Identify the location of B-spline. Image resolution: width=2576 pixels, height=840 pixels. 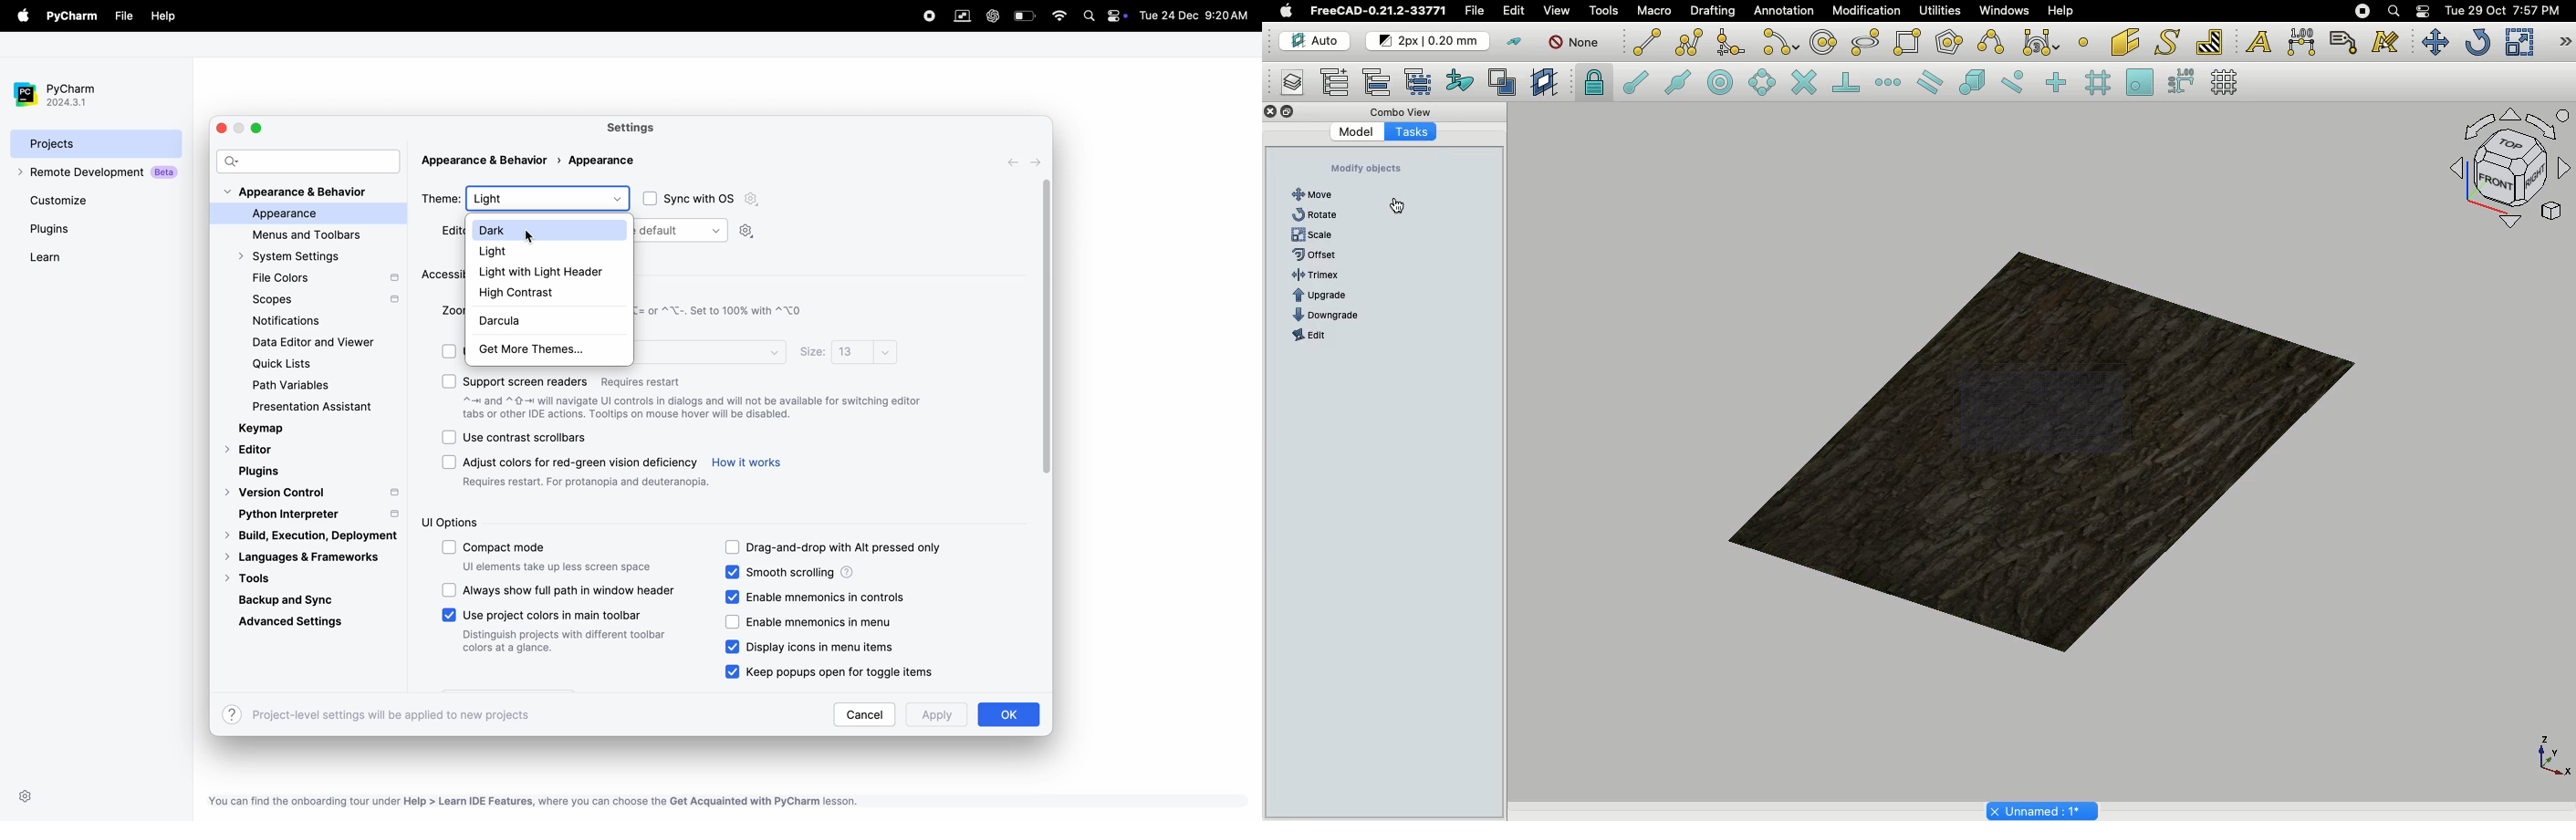
(1994, 42).